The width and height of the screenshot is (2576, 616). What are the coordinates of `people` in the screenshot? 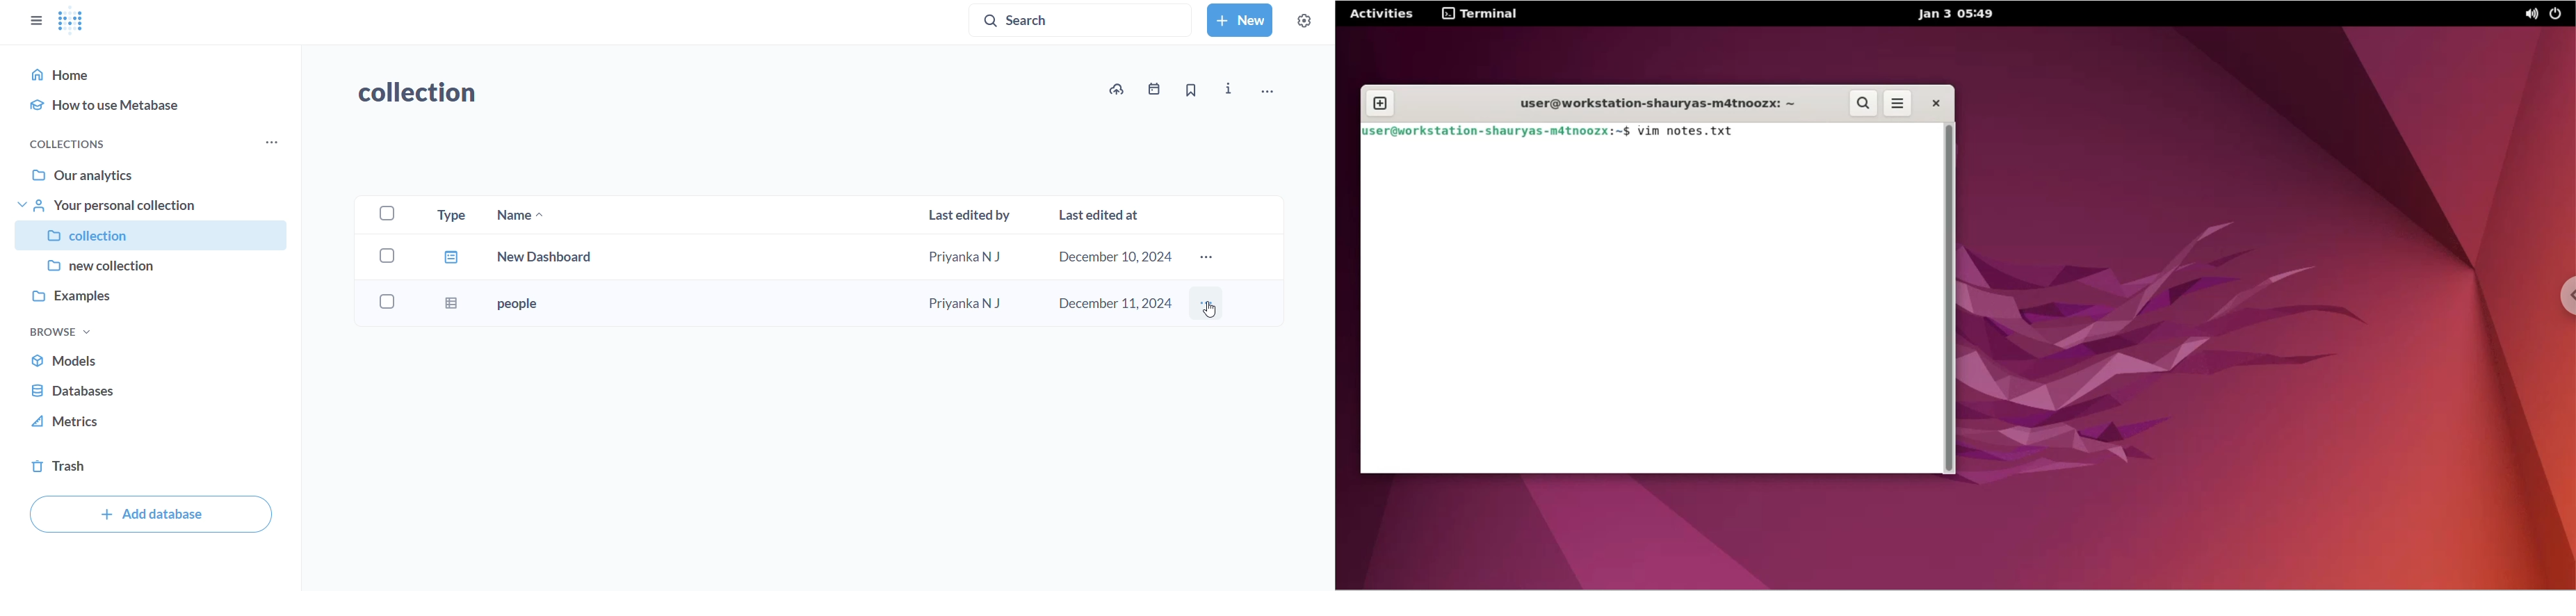 It's located at (515, 302).